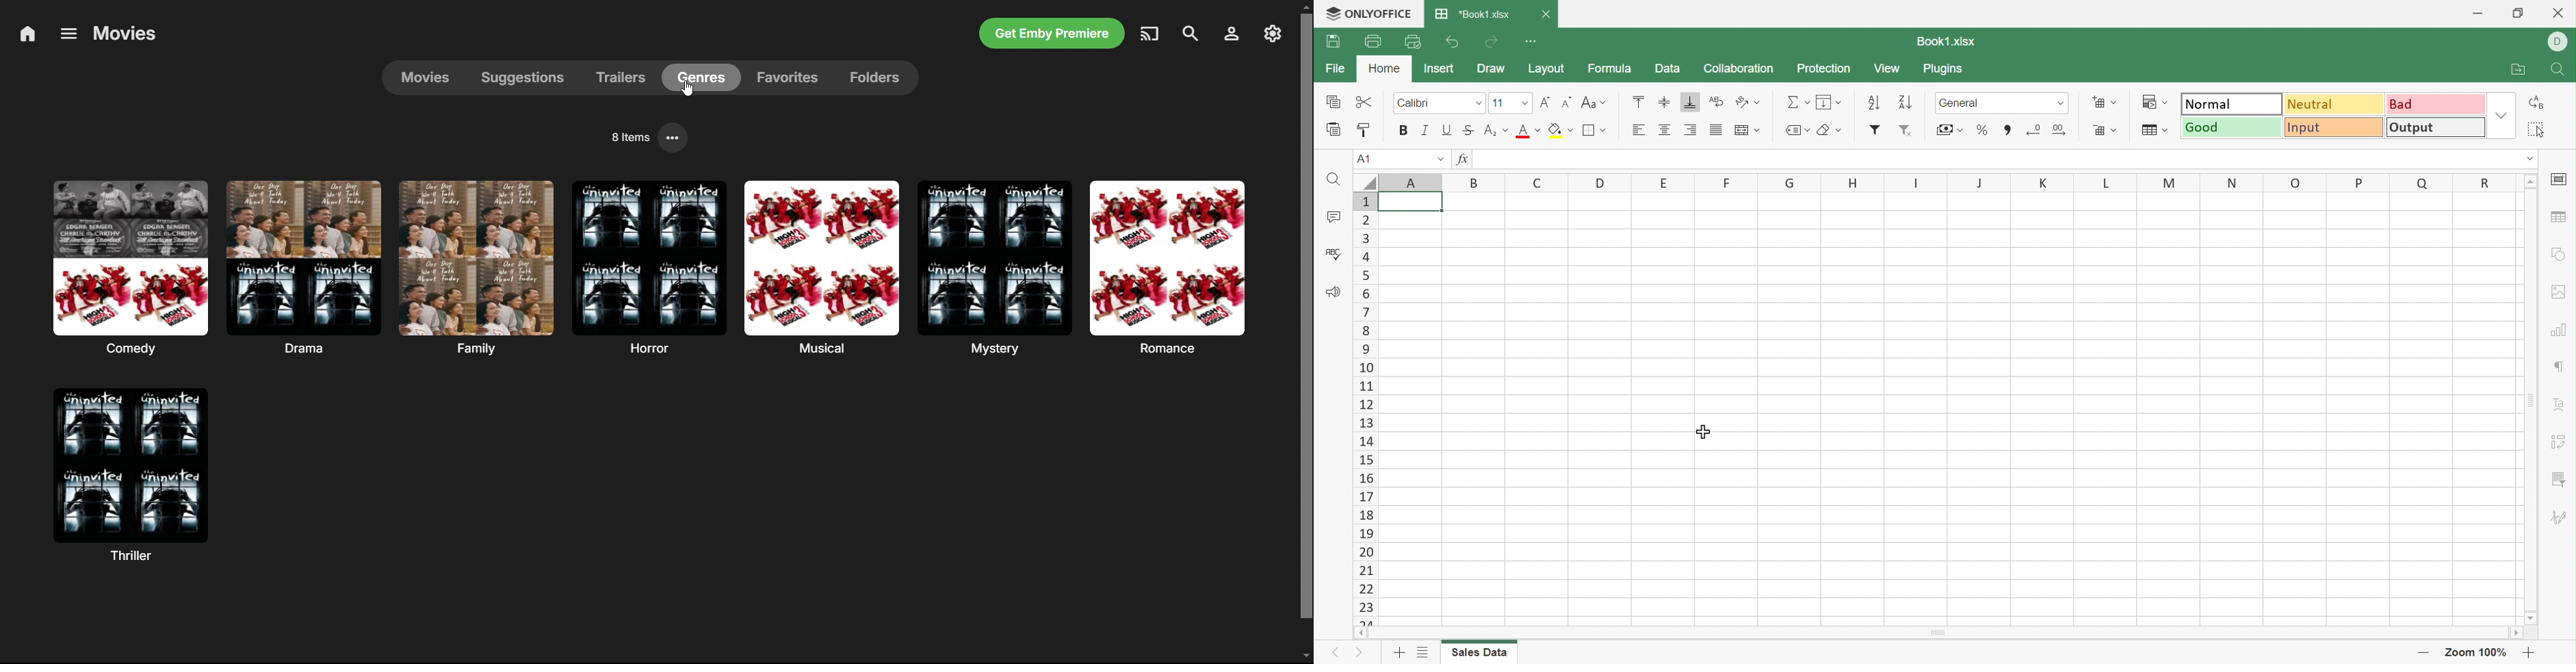 The image size is (2576, 672). What do you see at coordinates (1746, 102) in the screenshot?
I see `Orientation` at bounding box center [1746, 102].